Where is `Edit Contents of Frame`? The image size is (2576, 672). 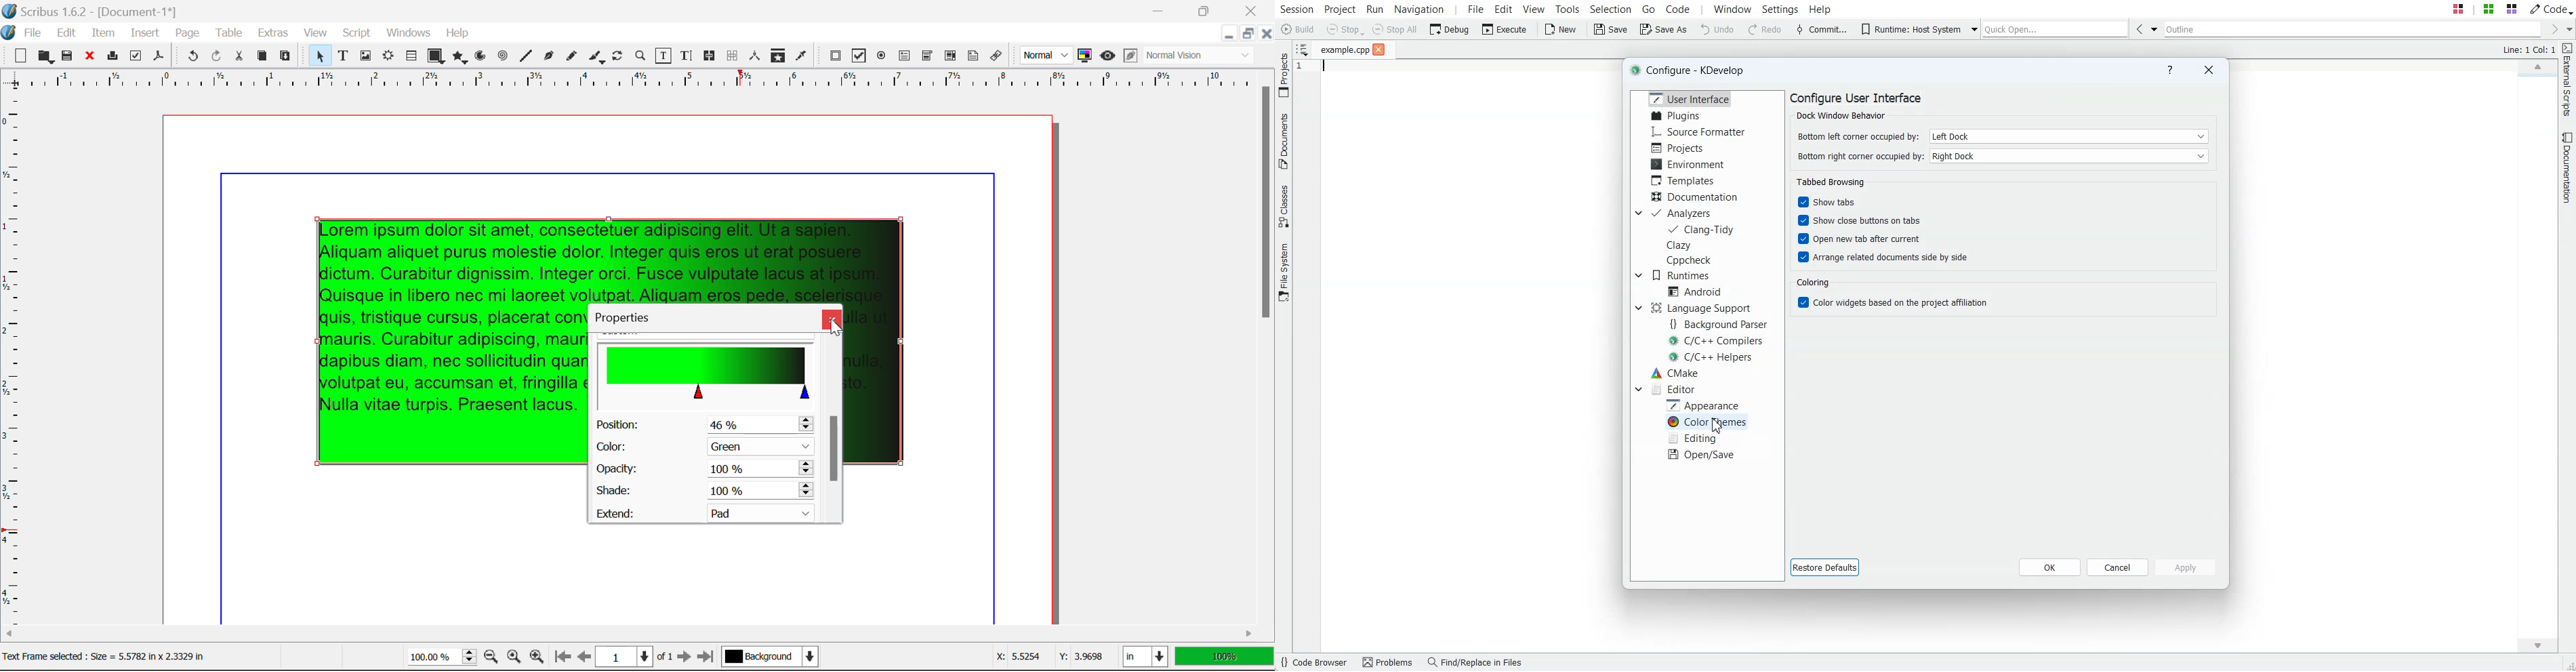 Edit Contents of Frame is located at coordinates (664, 57).